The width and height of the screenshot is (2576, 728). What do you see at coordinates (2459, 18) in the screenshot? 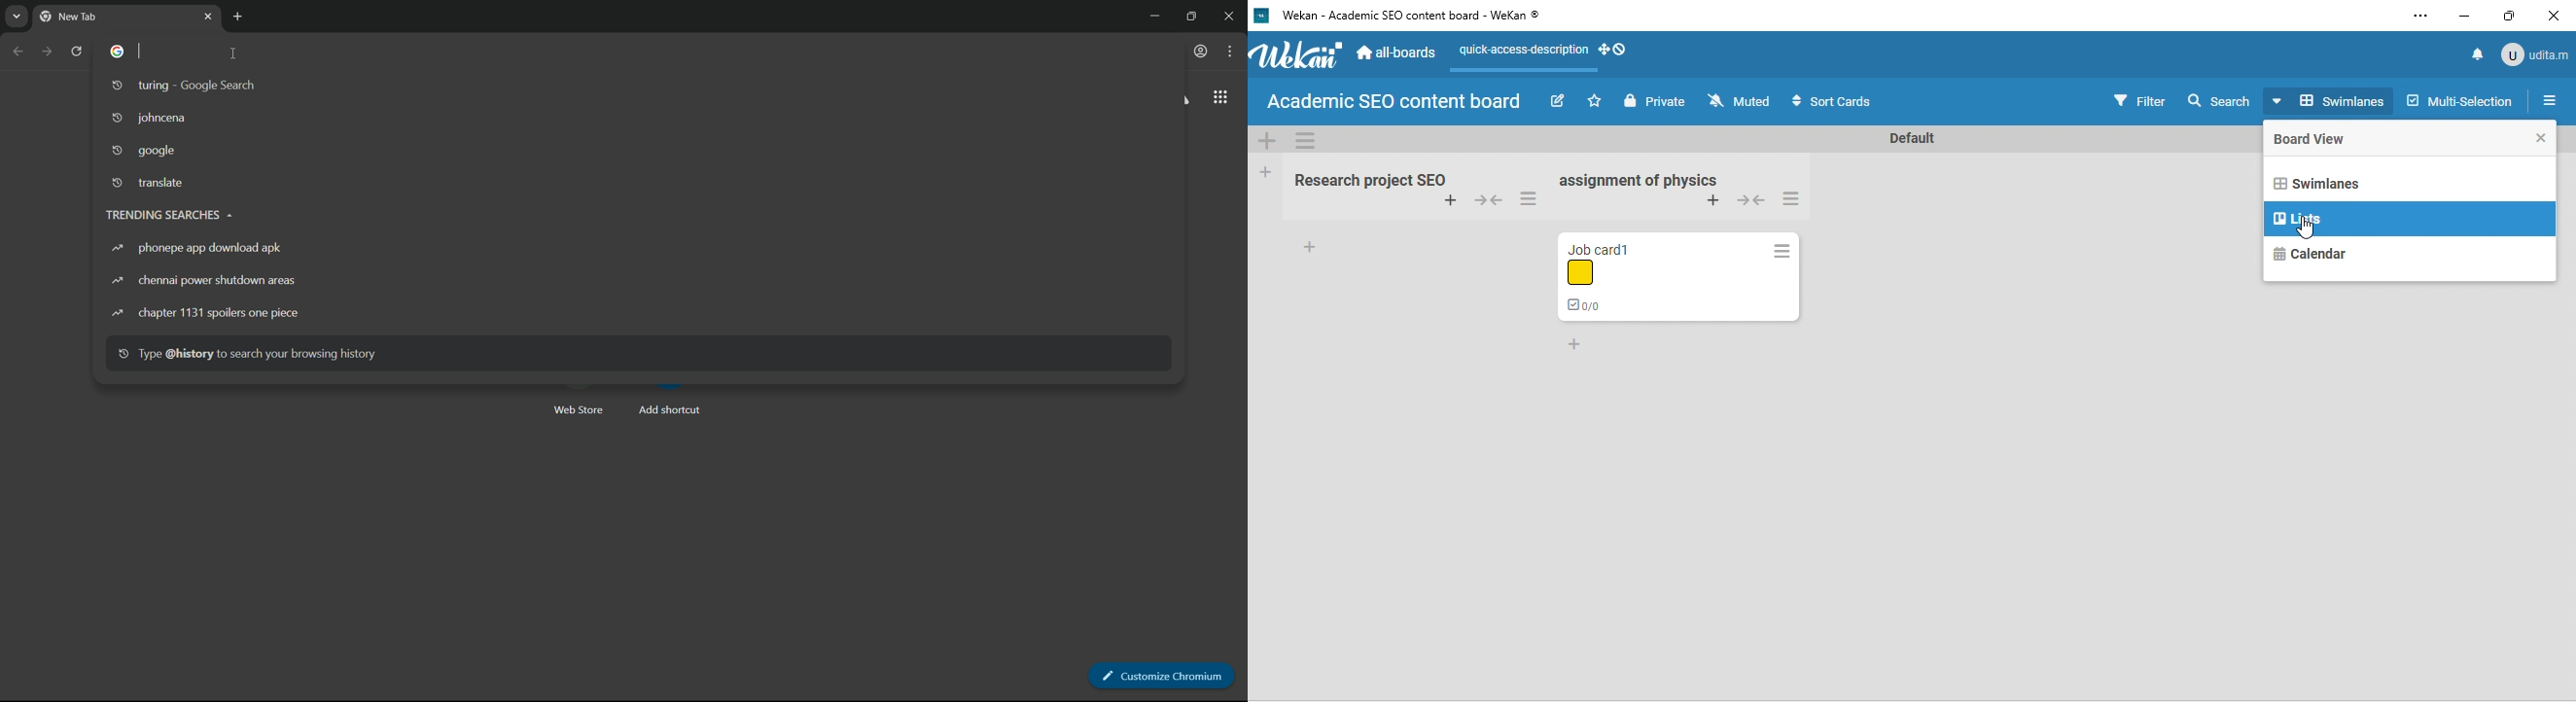
I see `minimize` at bounding box center [2459, 18].